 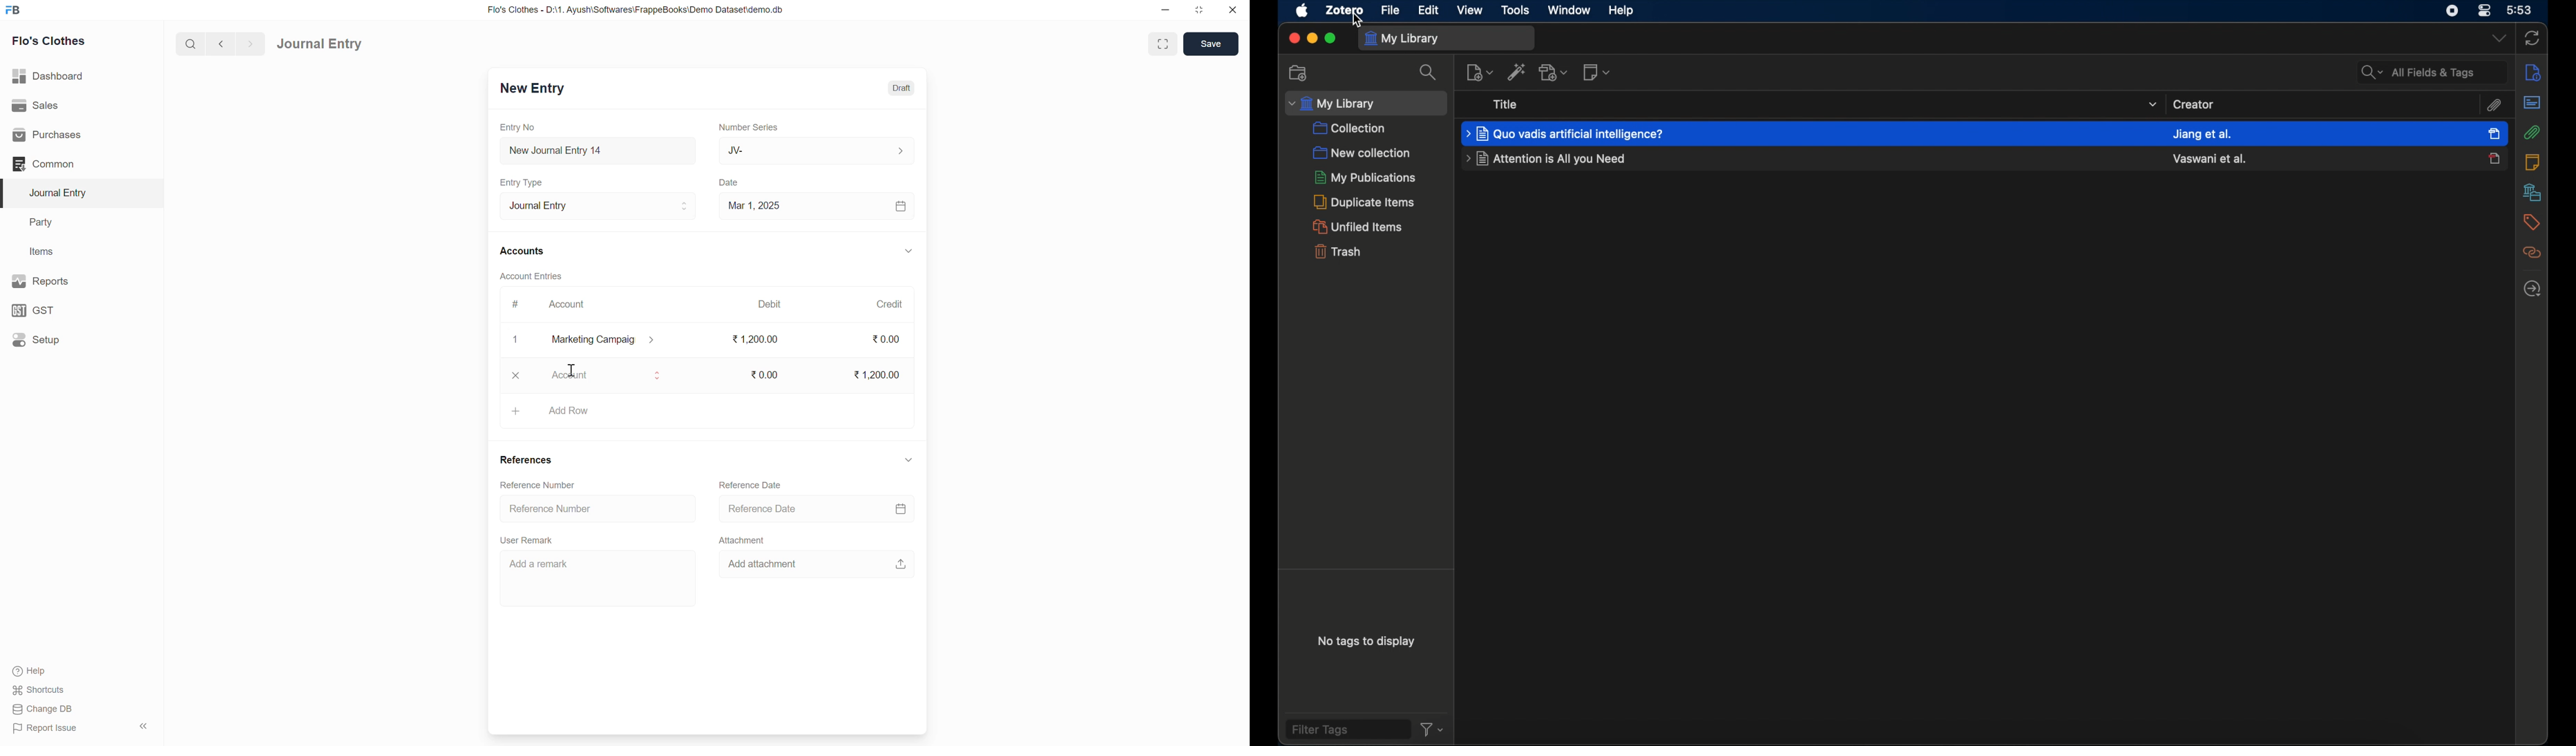 I want to click on journal unselected, so click(x=2494, y=159).